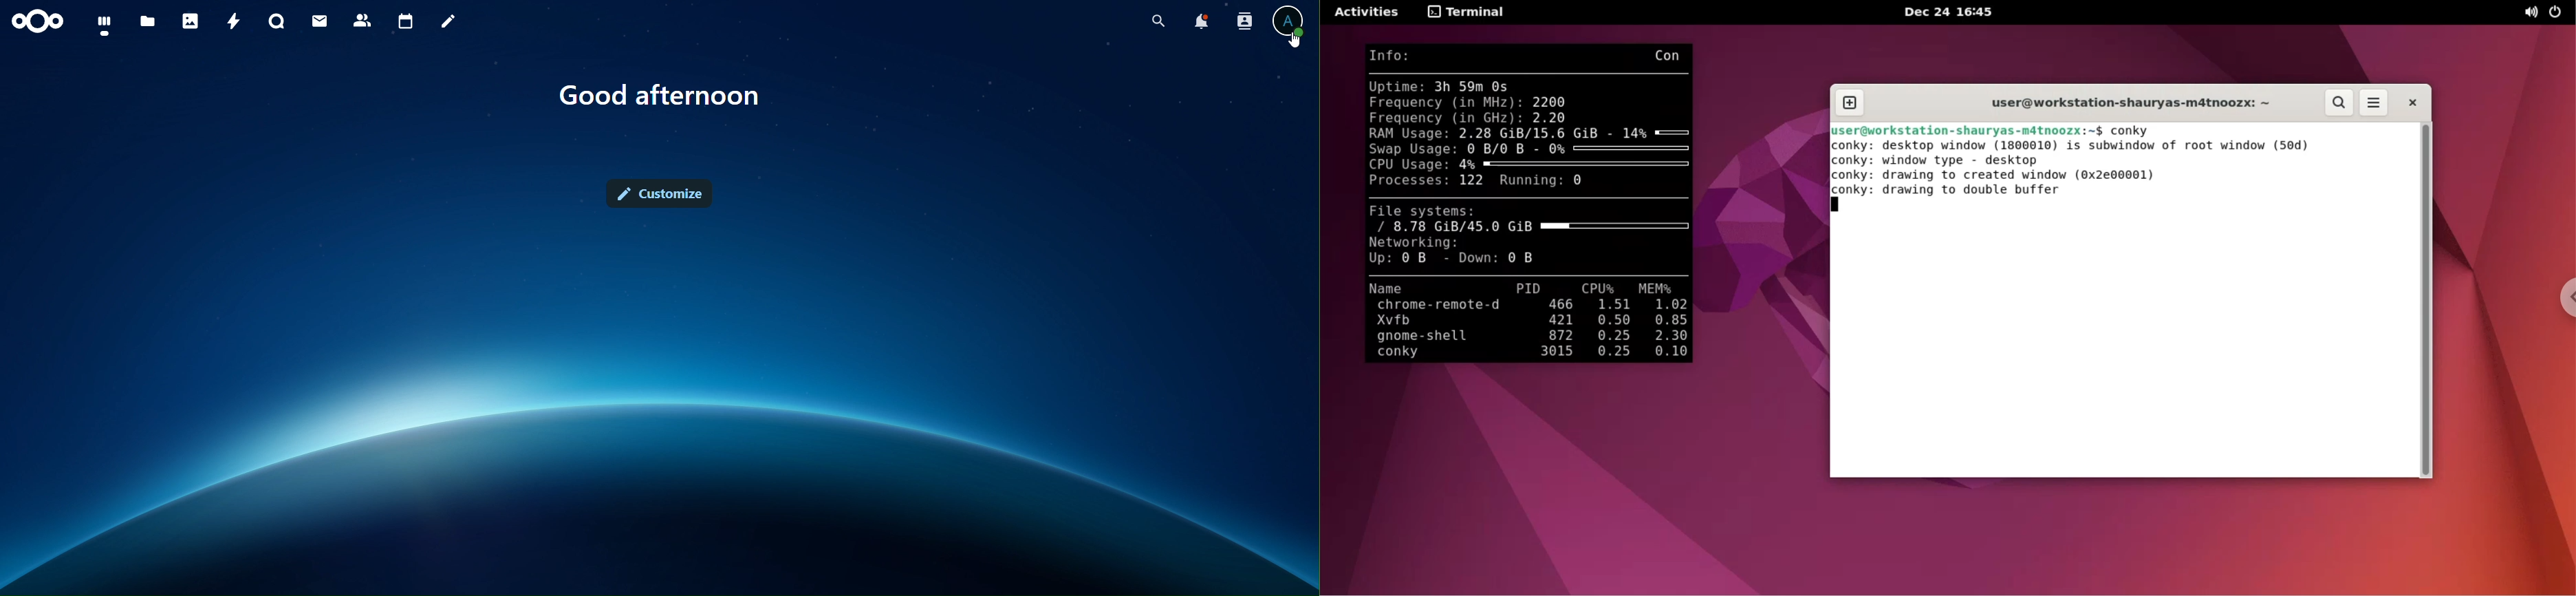  What do you see at coordinates (105, 25) in the screenshot?
I see `dashboard` at bounding box center [105, 25].